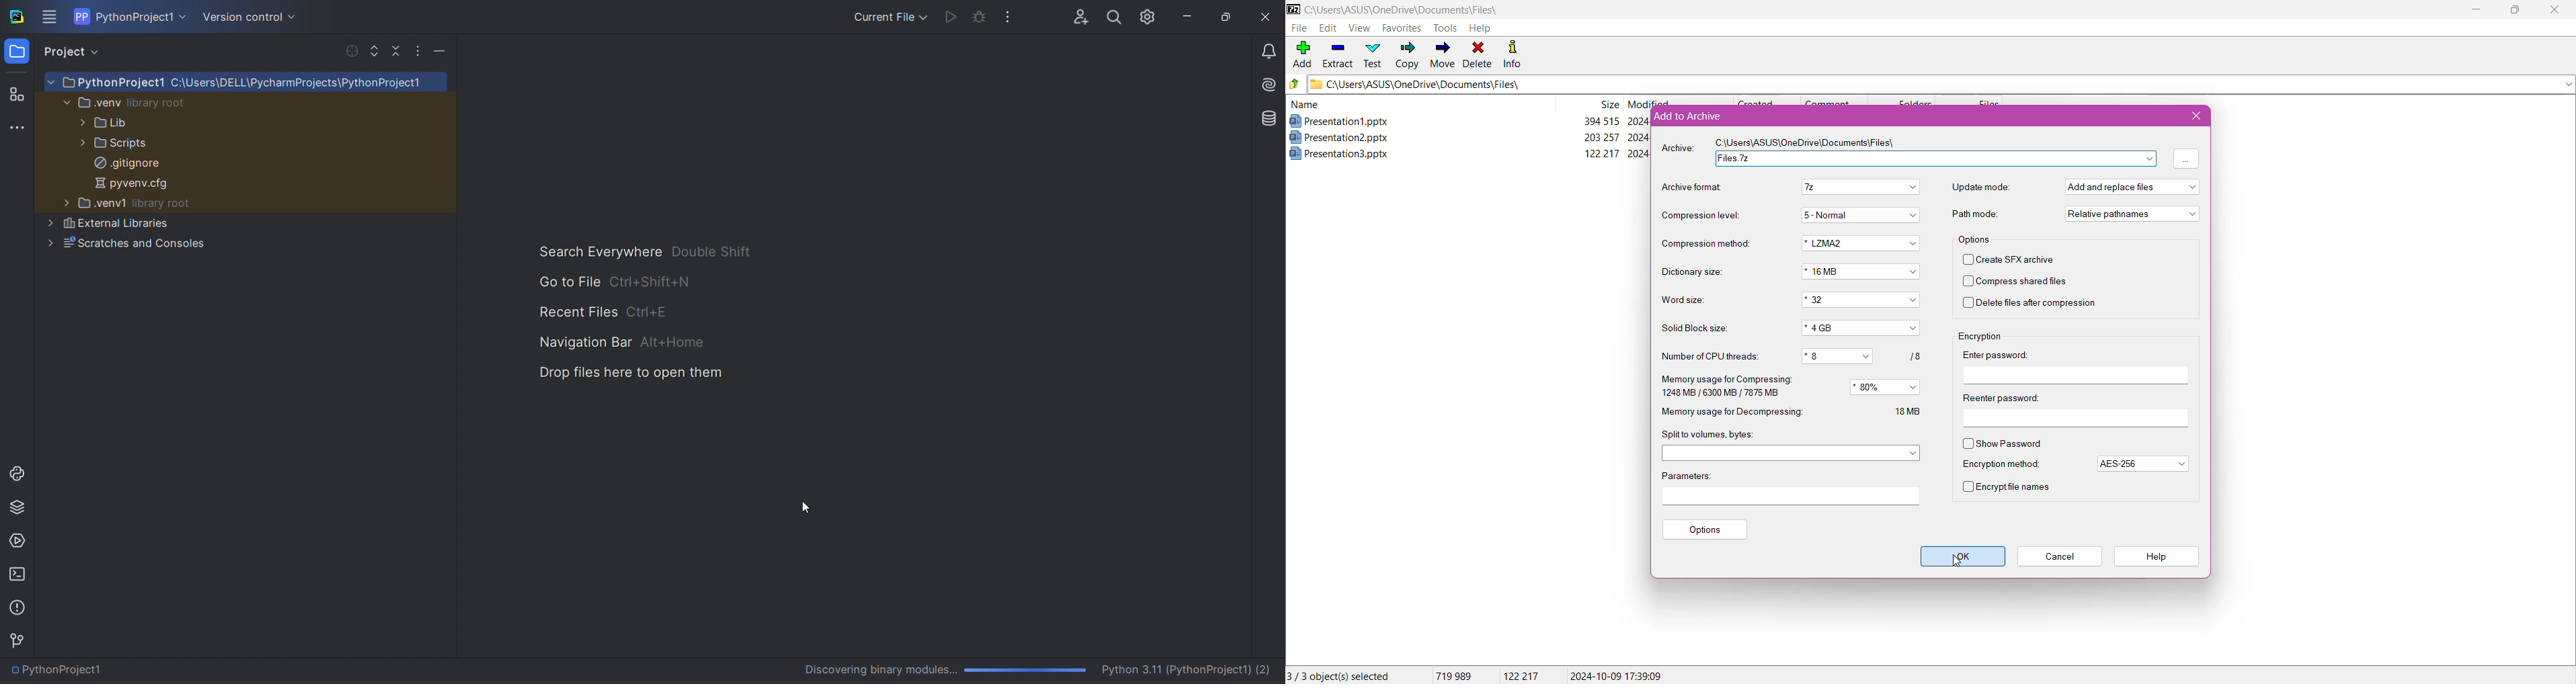 The height and width of the screenshot is (700, 2576). What do you see at coordinates (1513, 53) in the screenshot?
I see `Info` at bounding box center [1513, 53].